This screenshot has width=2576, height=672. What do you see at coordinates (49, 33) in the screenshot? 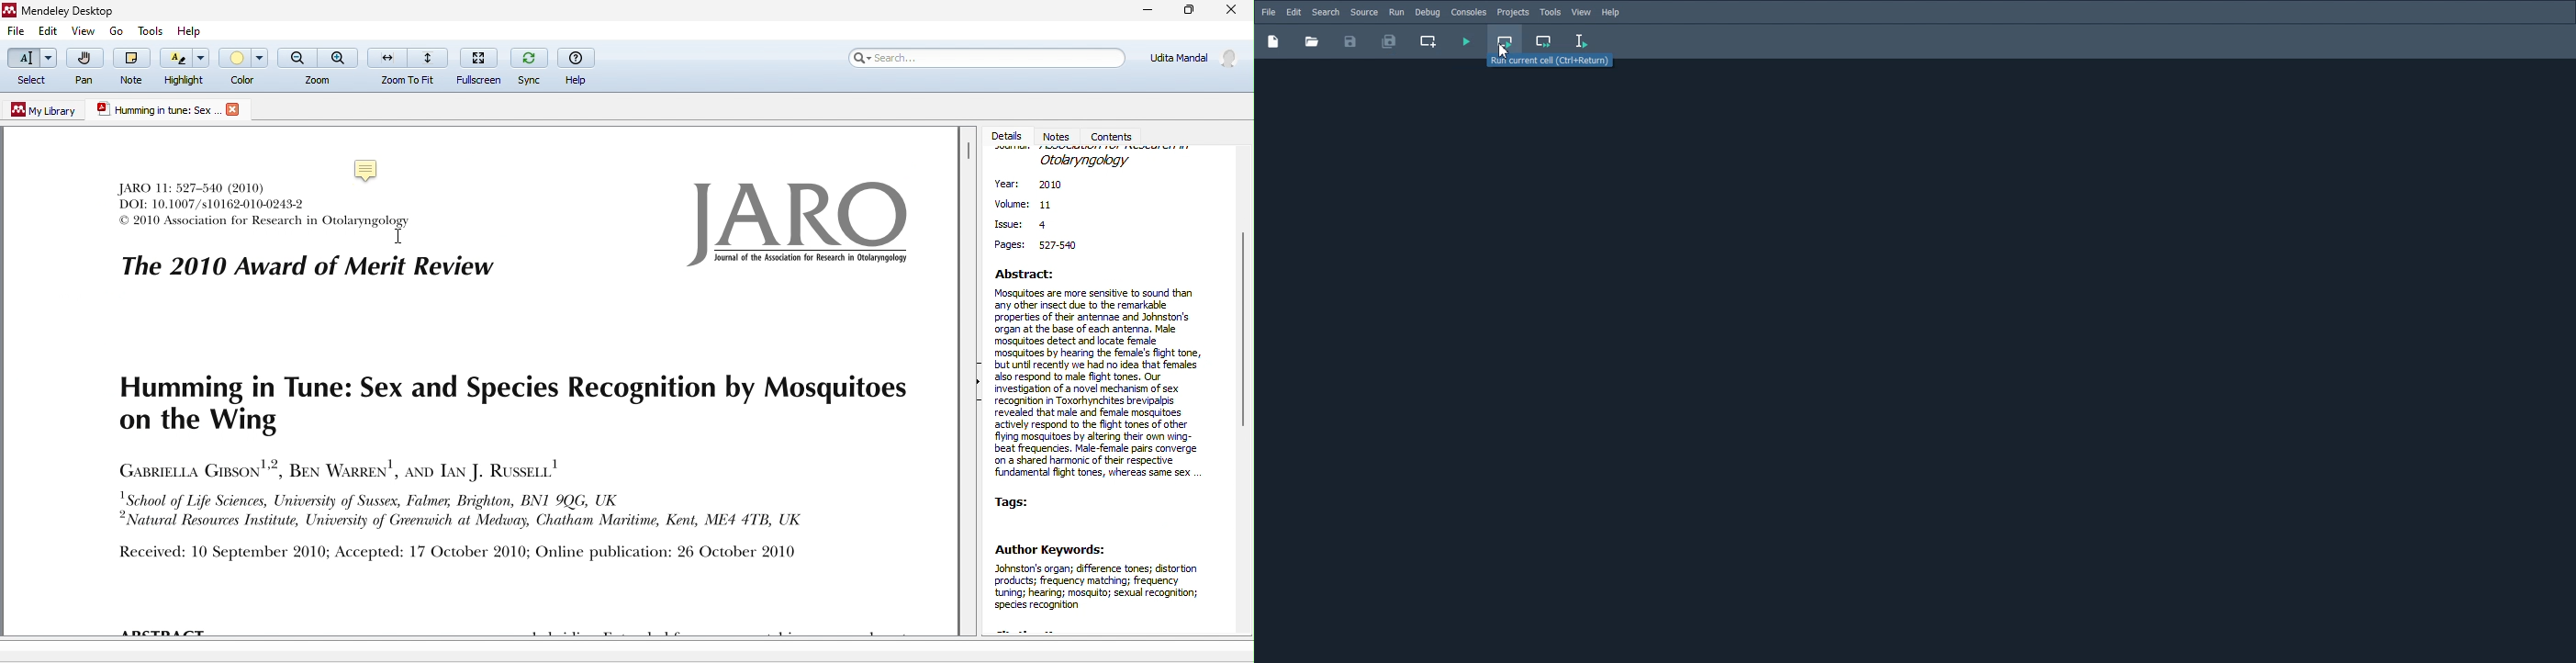
I see `edit` at bounding box center [49, 33].